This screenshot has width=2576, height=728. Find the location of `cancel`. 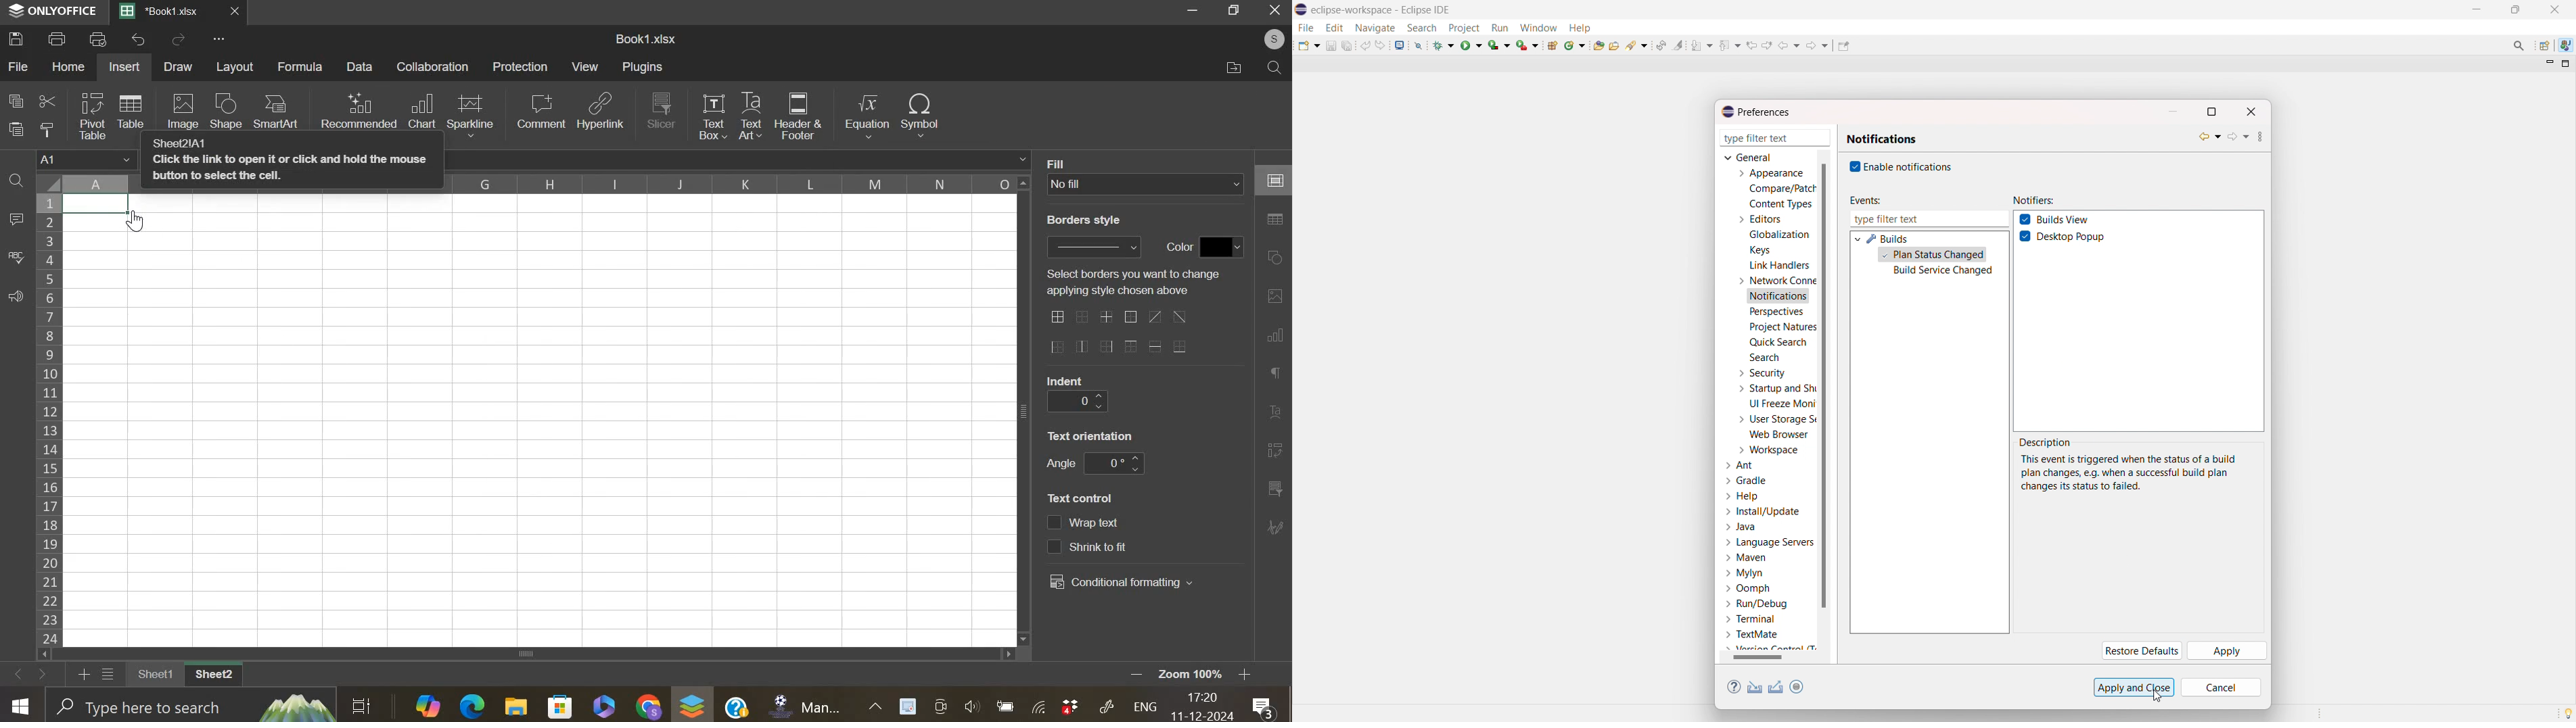

cancel is located at coordinates (2221, 687).